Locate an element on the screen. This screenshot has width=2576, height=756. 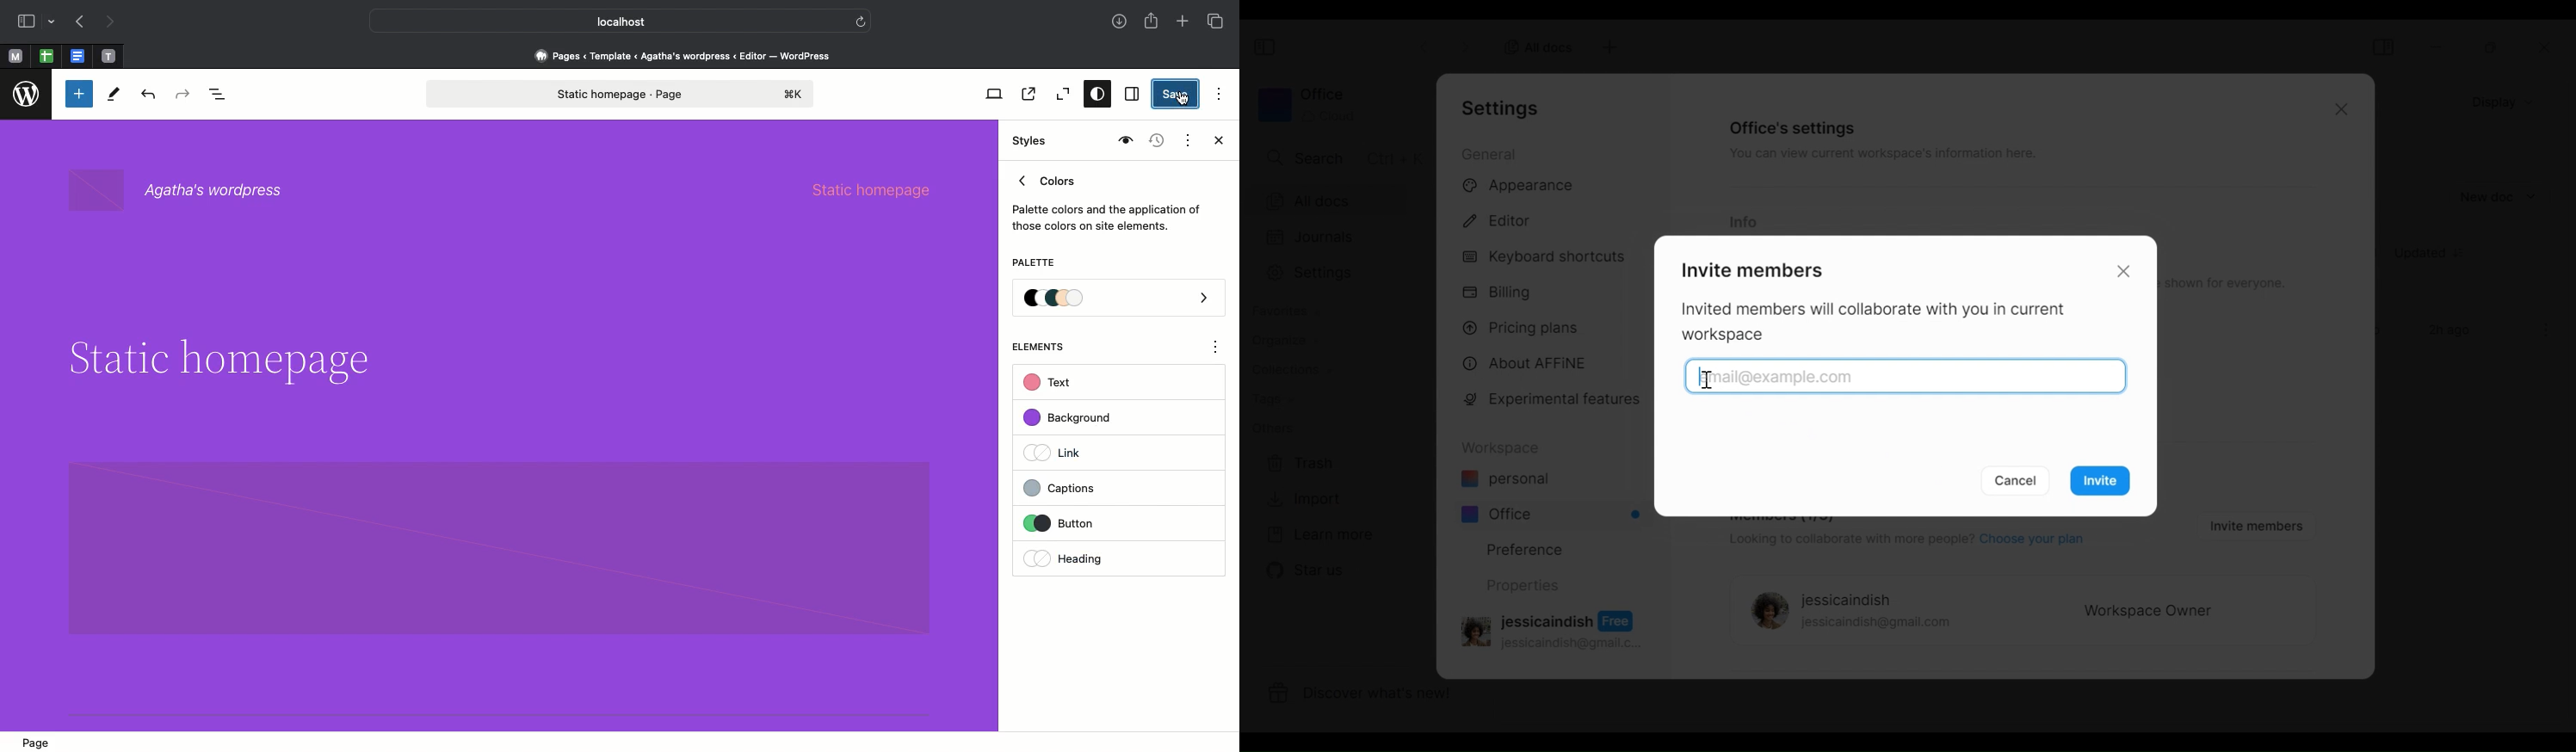
restore is located at coordinates (2492, 47).